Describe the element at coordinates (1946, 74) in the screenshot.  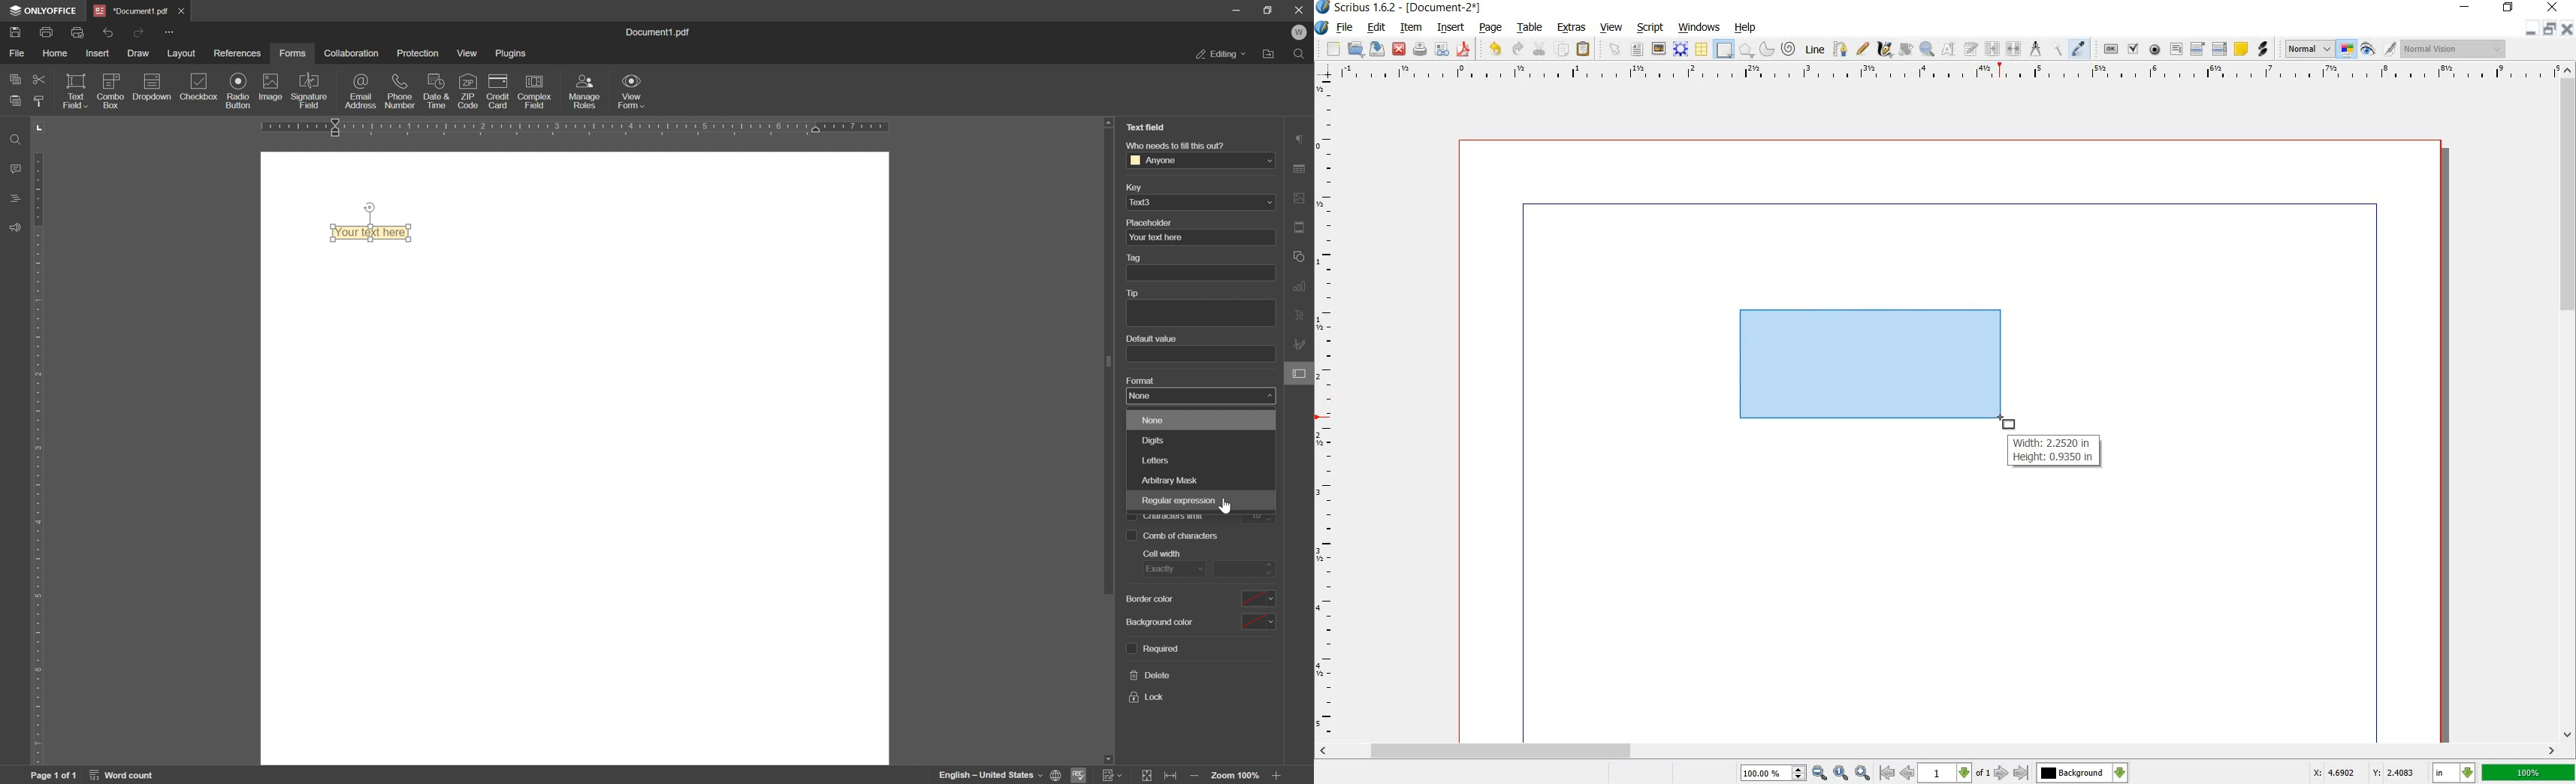
I see `RULER` at that location.